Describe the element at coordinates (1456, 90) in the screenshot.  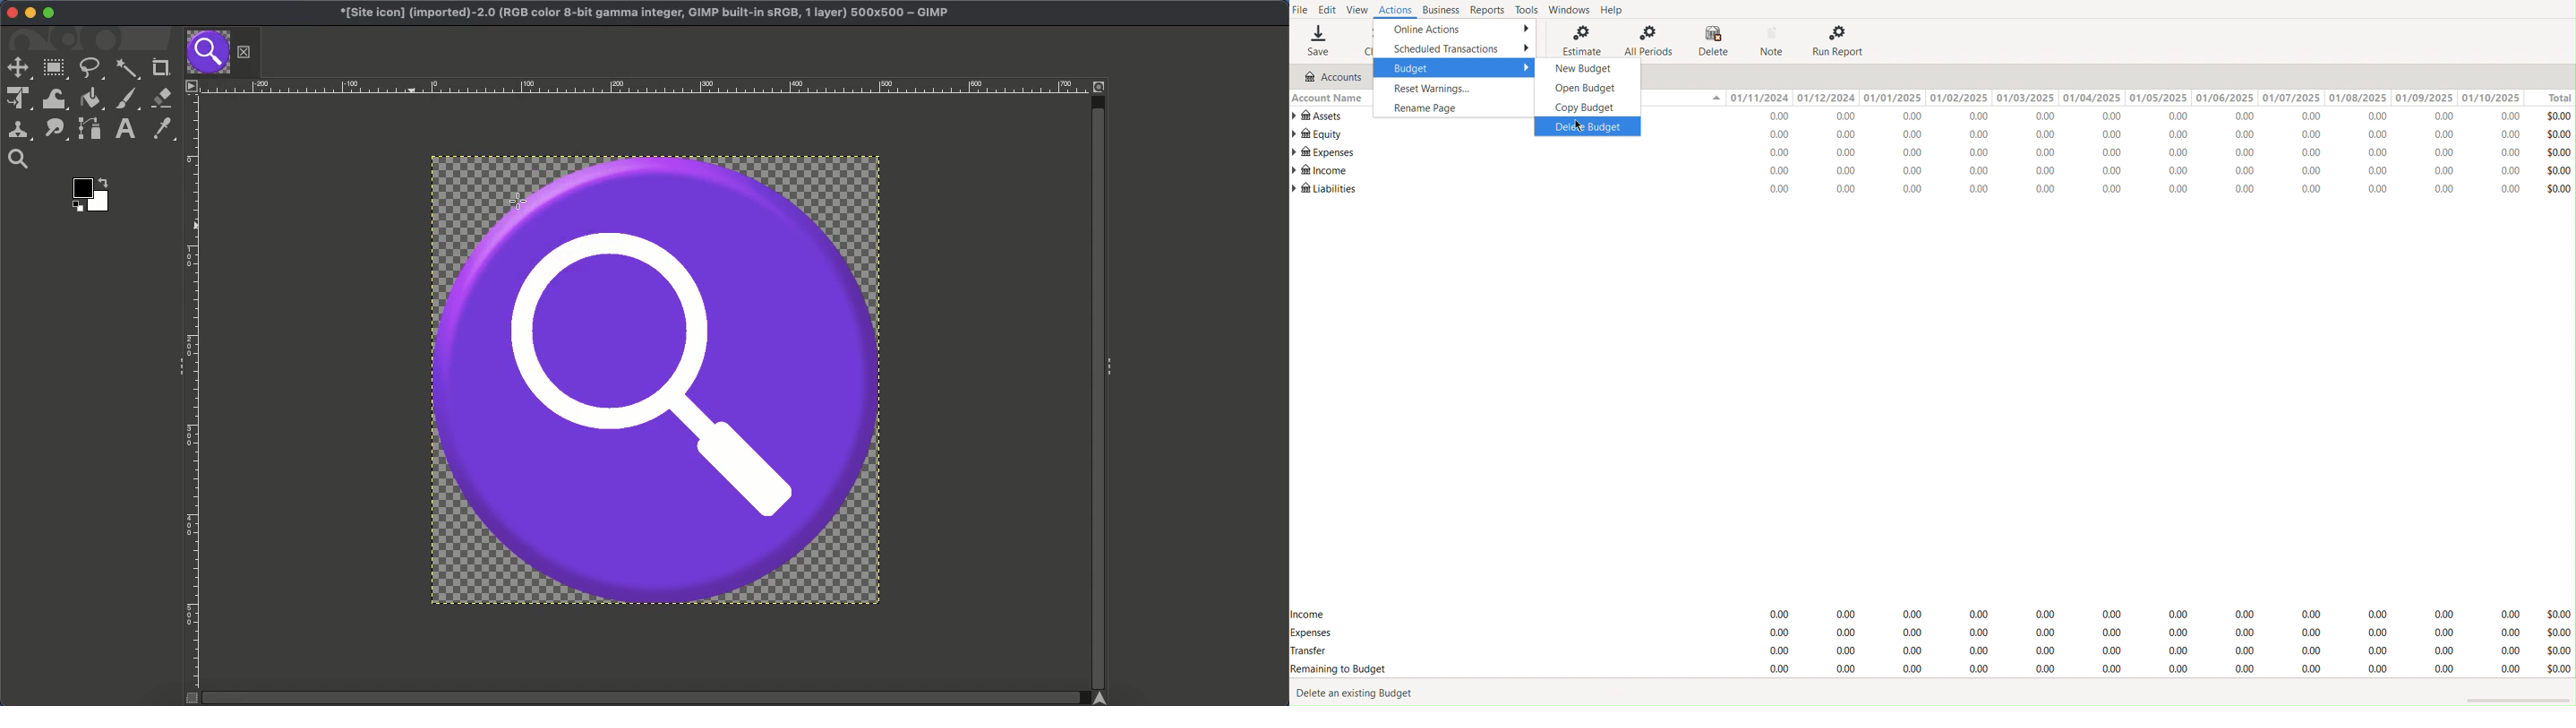
I see `Reset Warning` at that location.